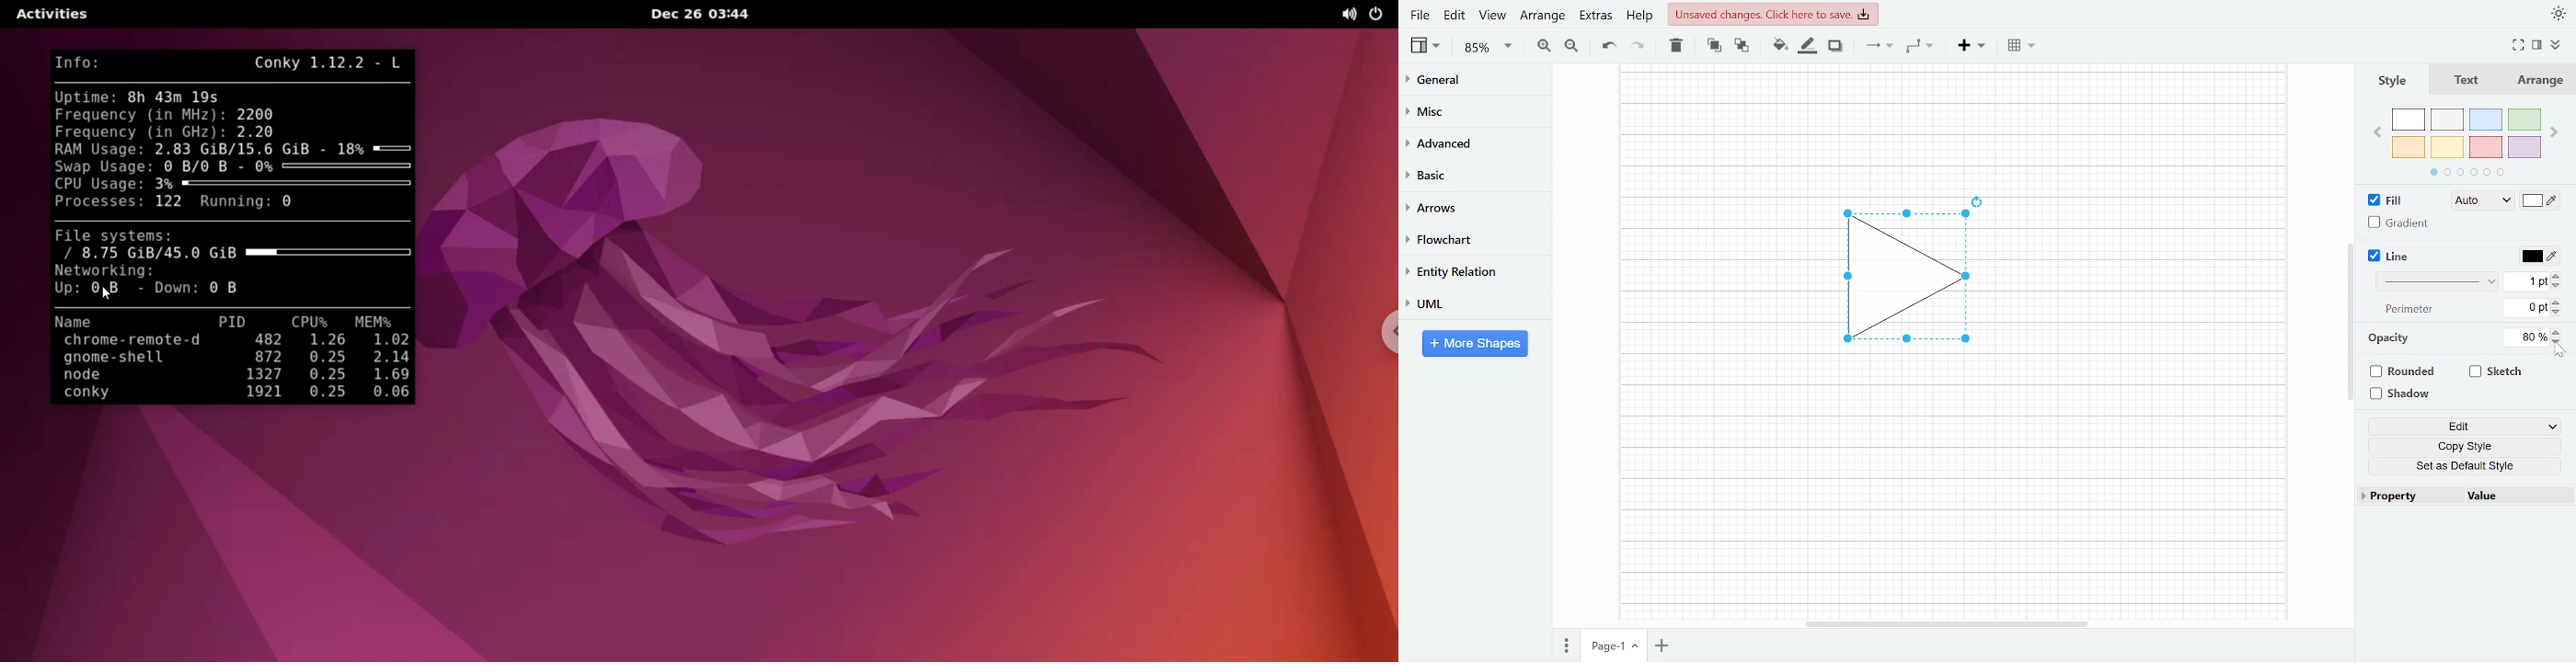 The width and height of the screenshot is (2576, 672). Describe the element at coordinates (2449, 120) in the screenshot. I see `ash` at that location.